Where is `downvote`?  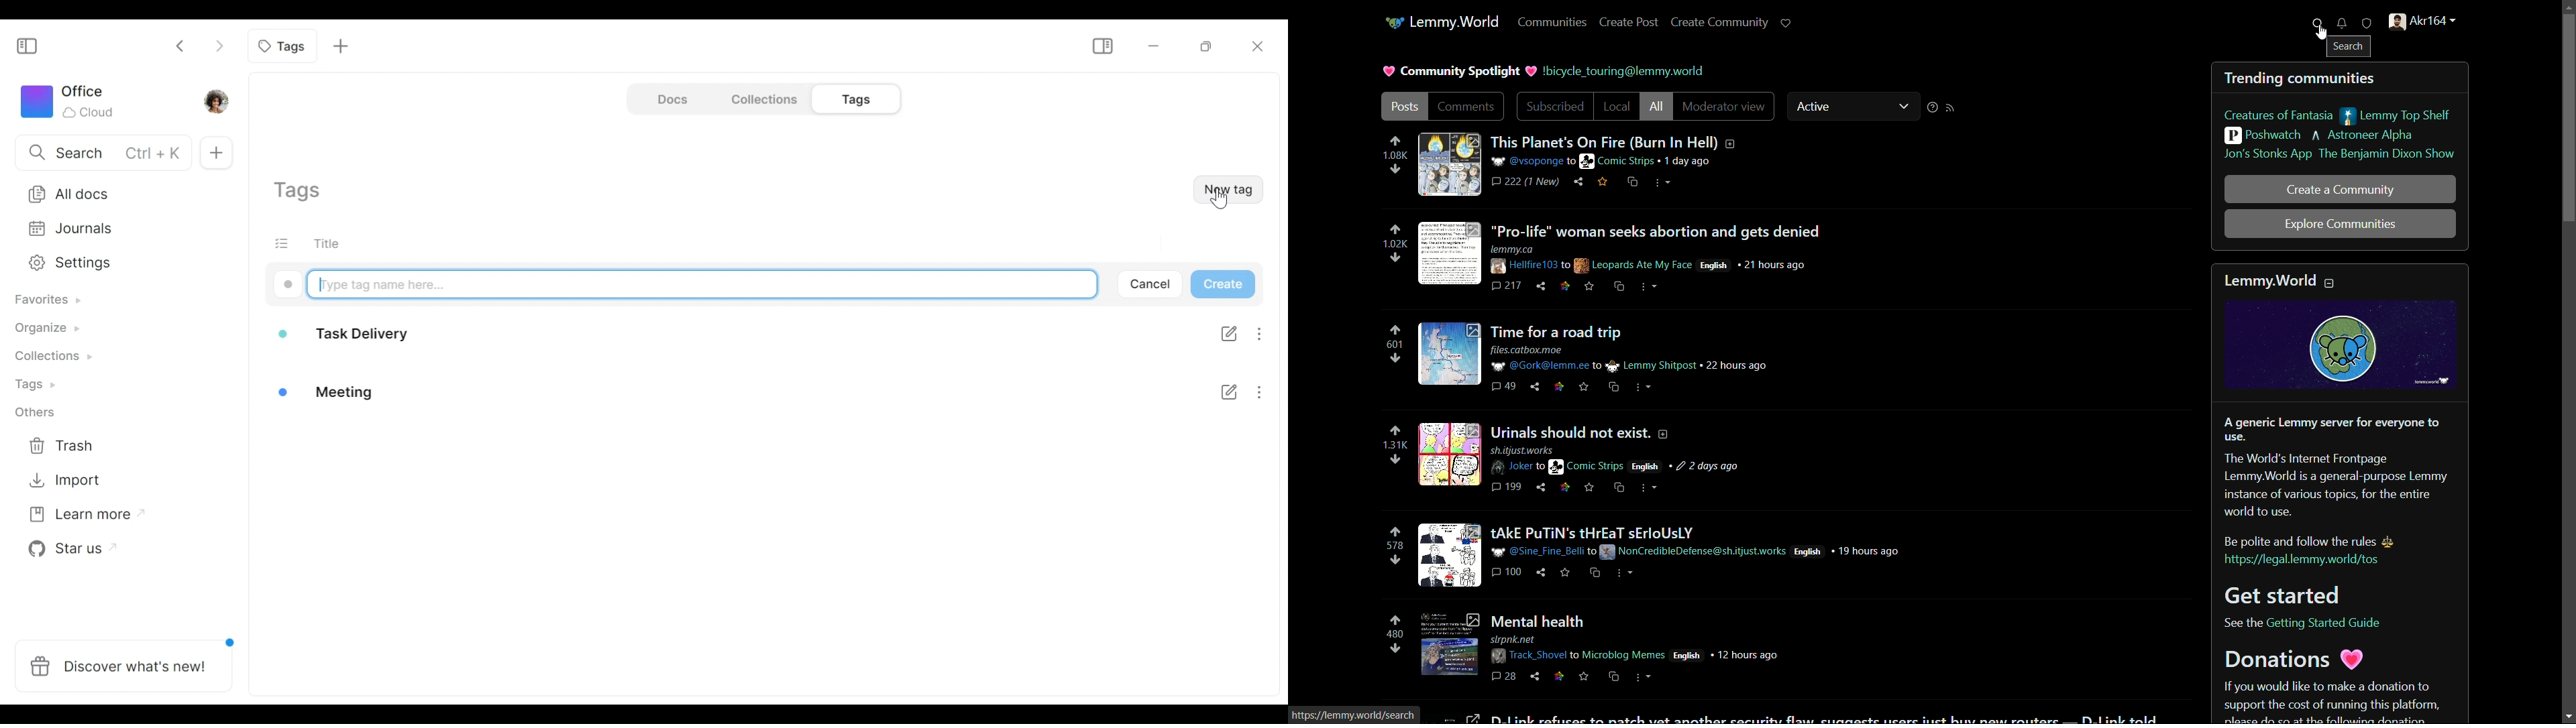 downvote is located at coordinates (1395, 359).